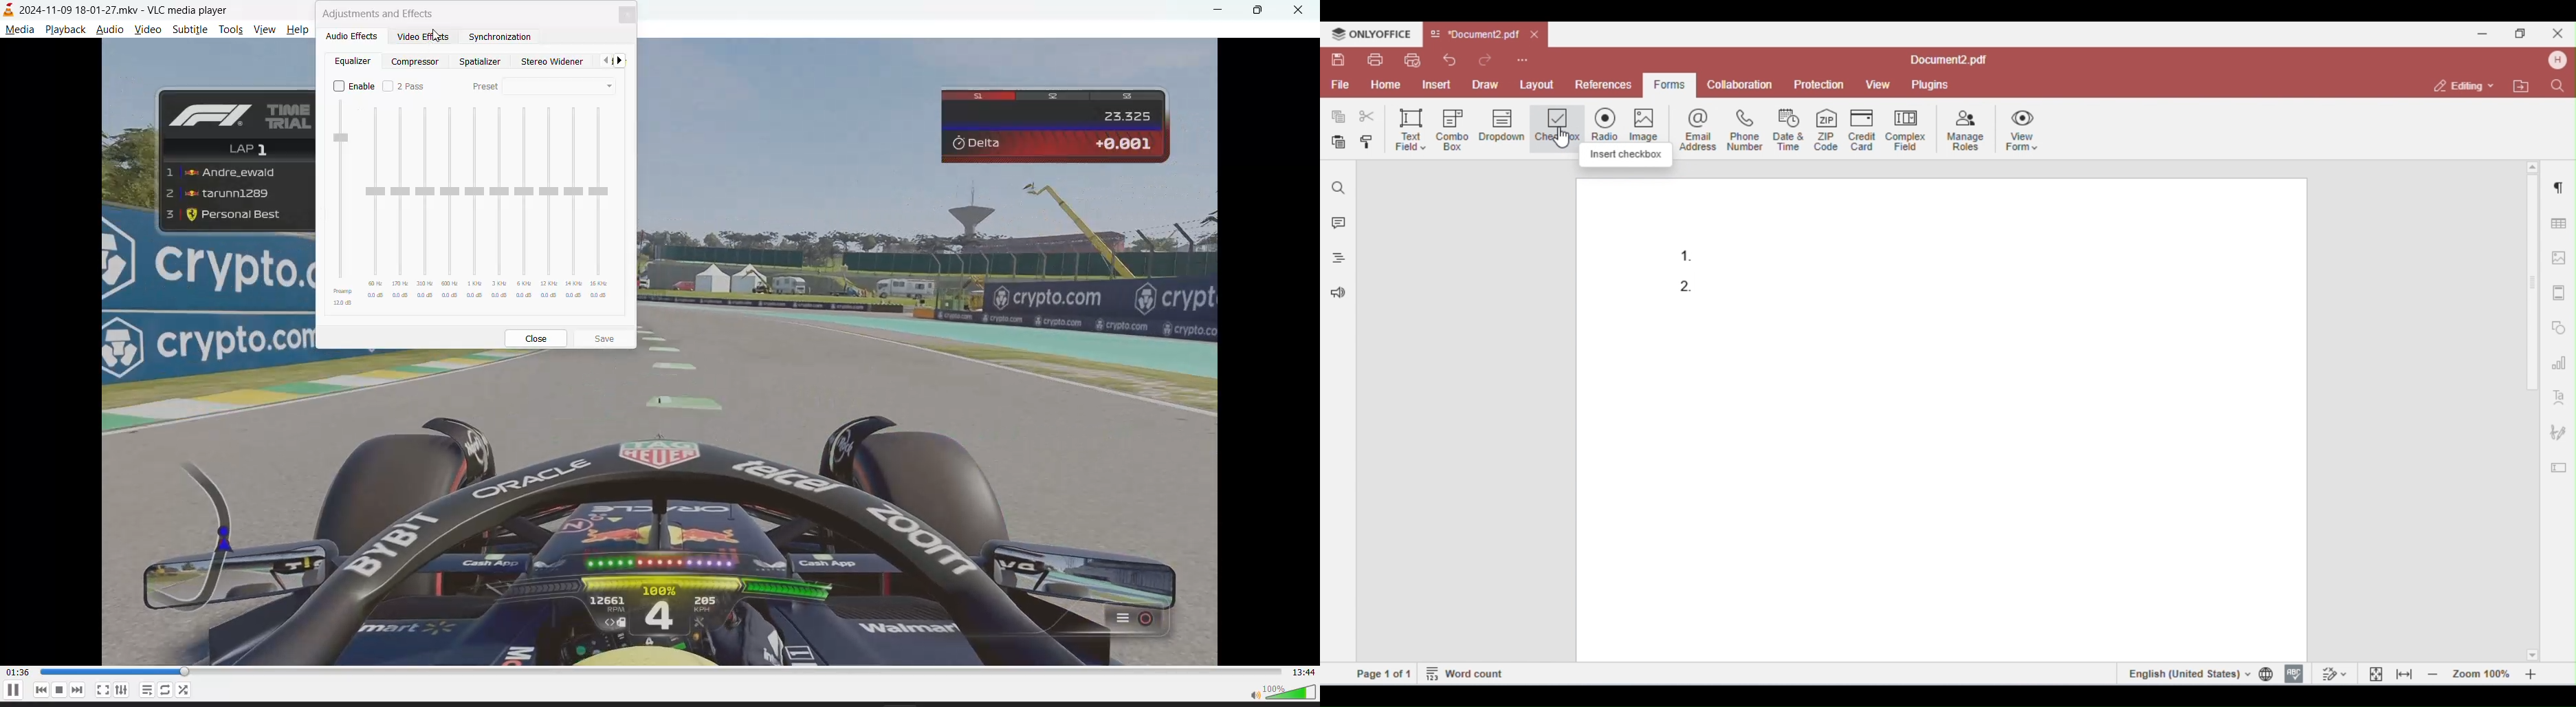 This screenshot has height=728, width=2576. I want to click on video effects, so click(427, 36).